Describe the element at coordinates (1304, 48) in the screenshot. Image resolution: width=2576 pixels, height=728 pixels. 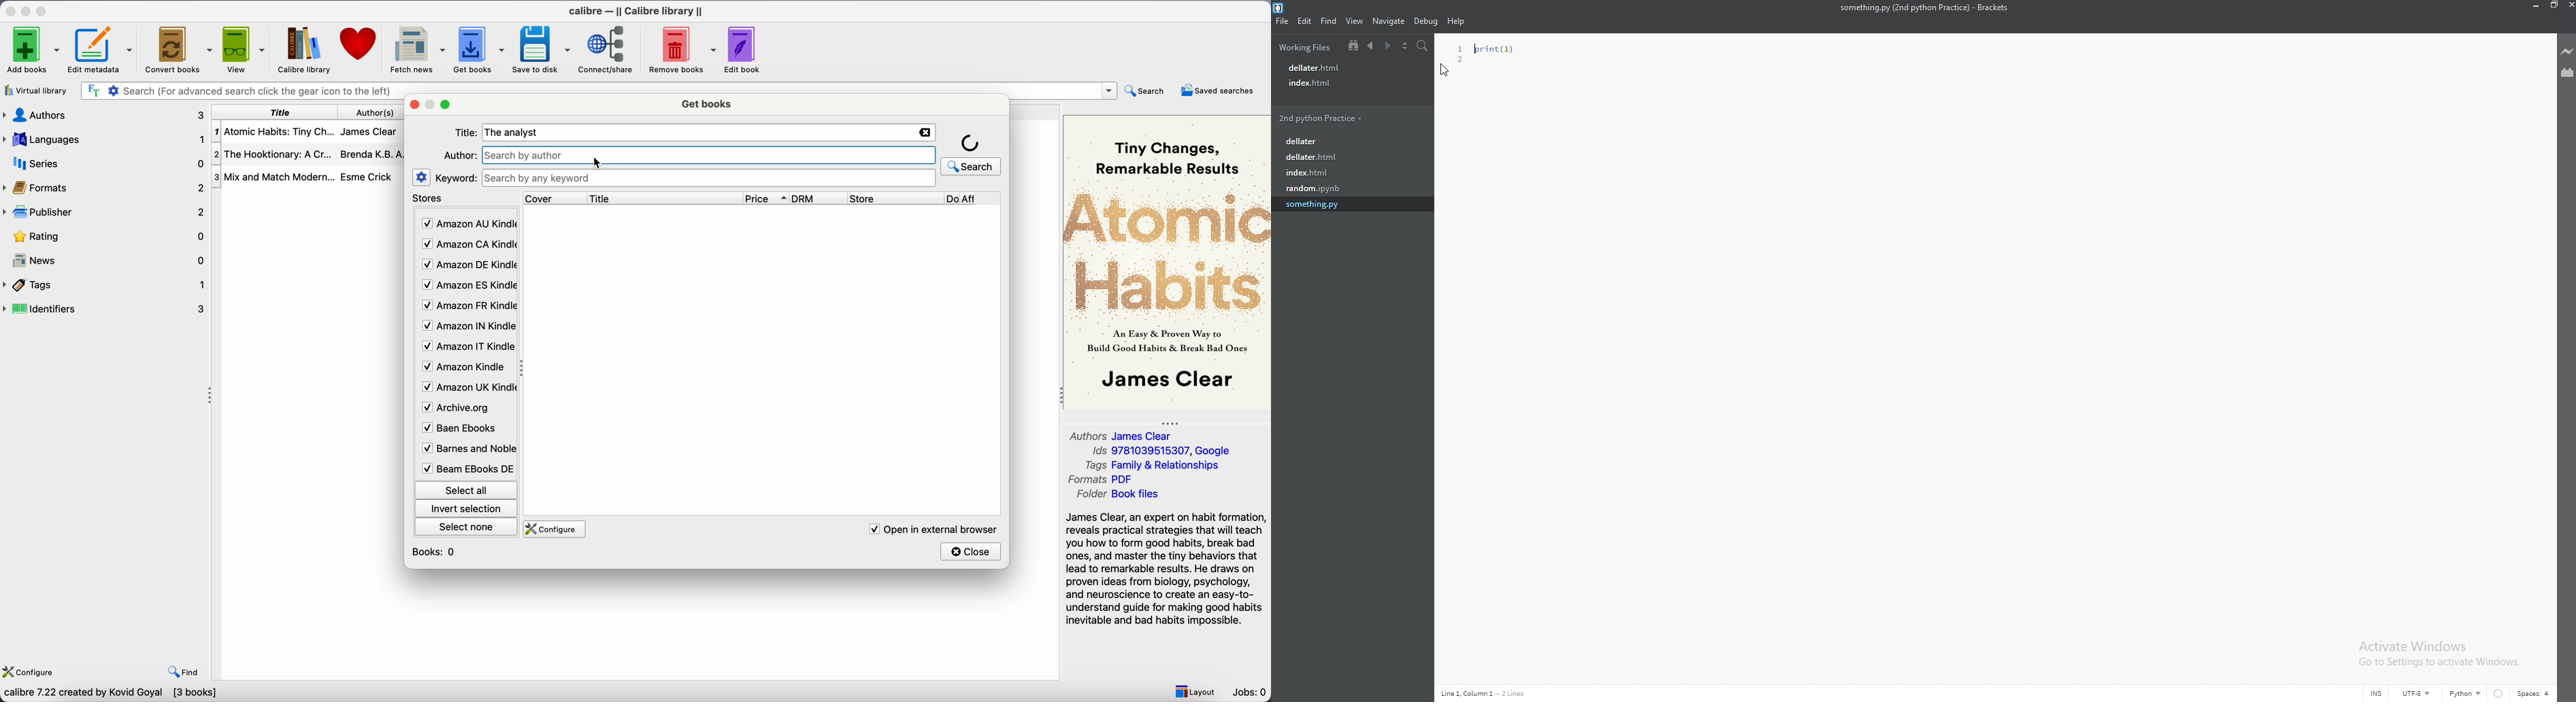
I see `working files` at that location.